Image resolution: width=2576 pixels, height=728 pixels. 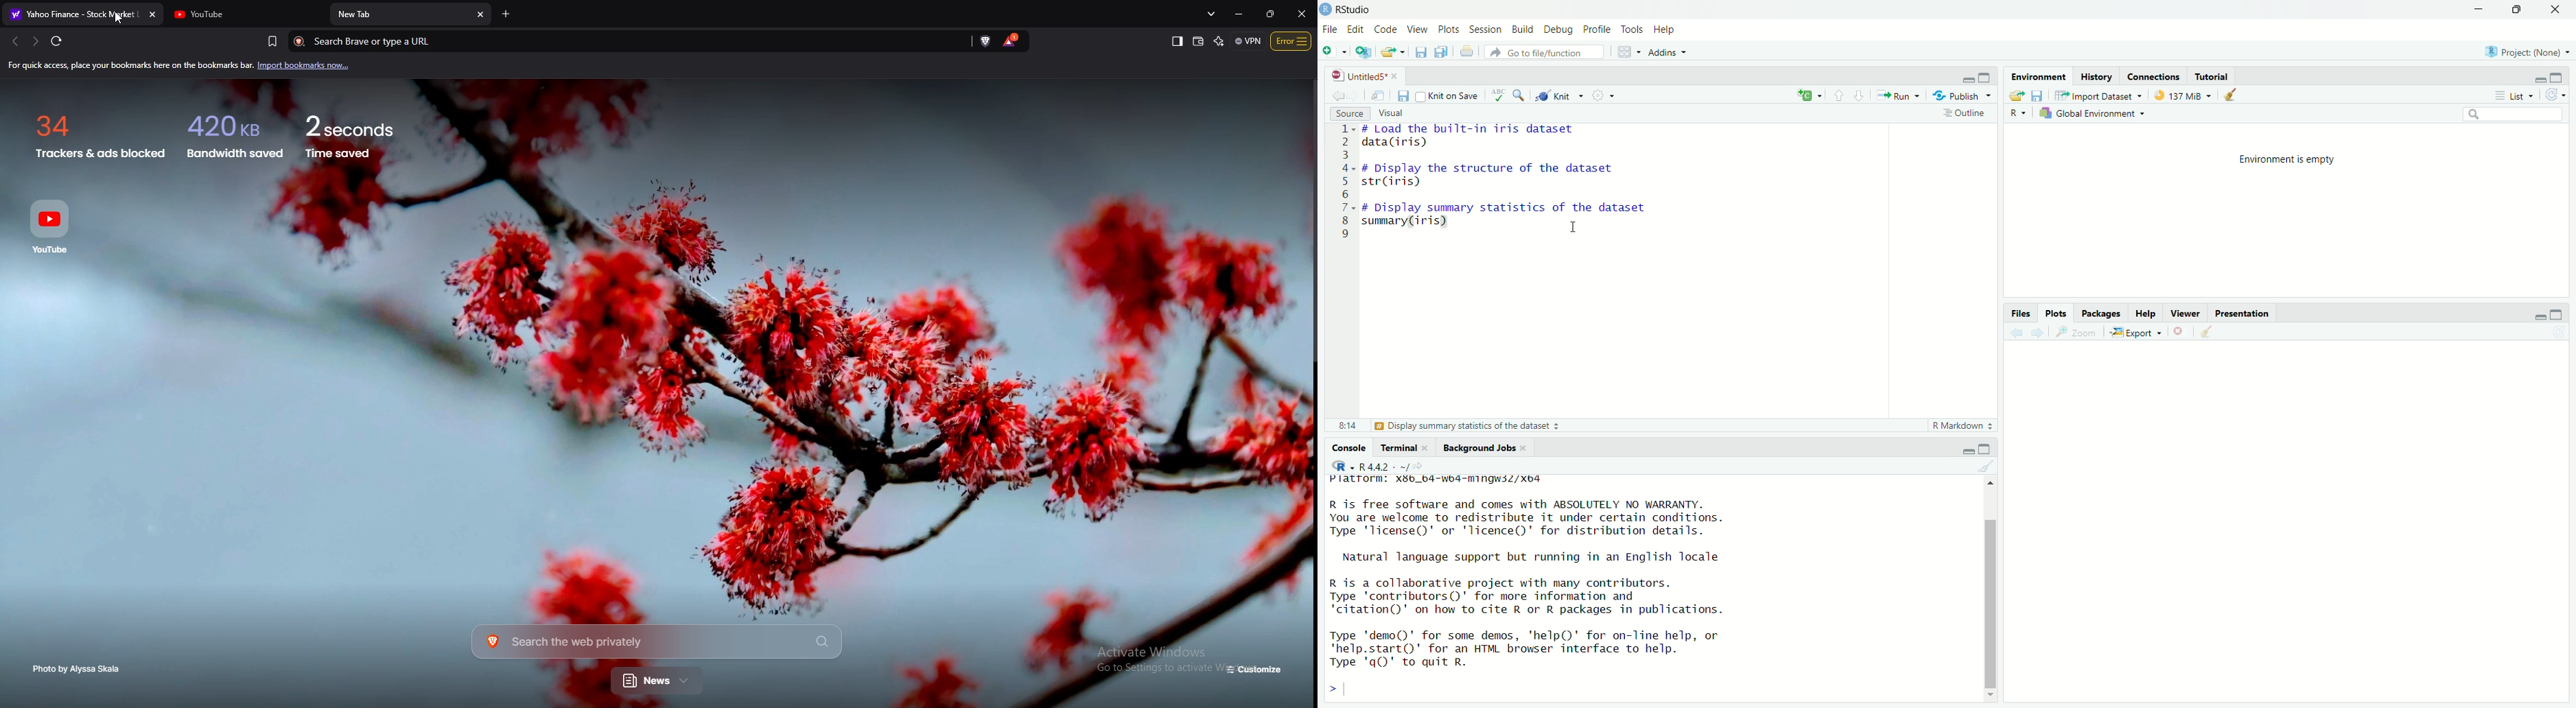 I want to click on Spell Check, so click(x=1498, y=96).